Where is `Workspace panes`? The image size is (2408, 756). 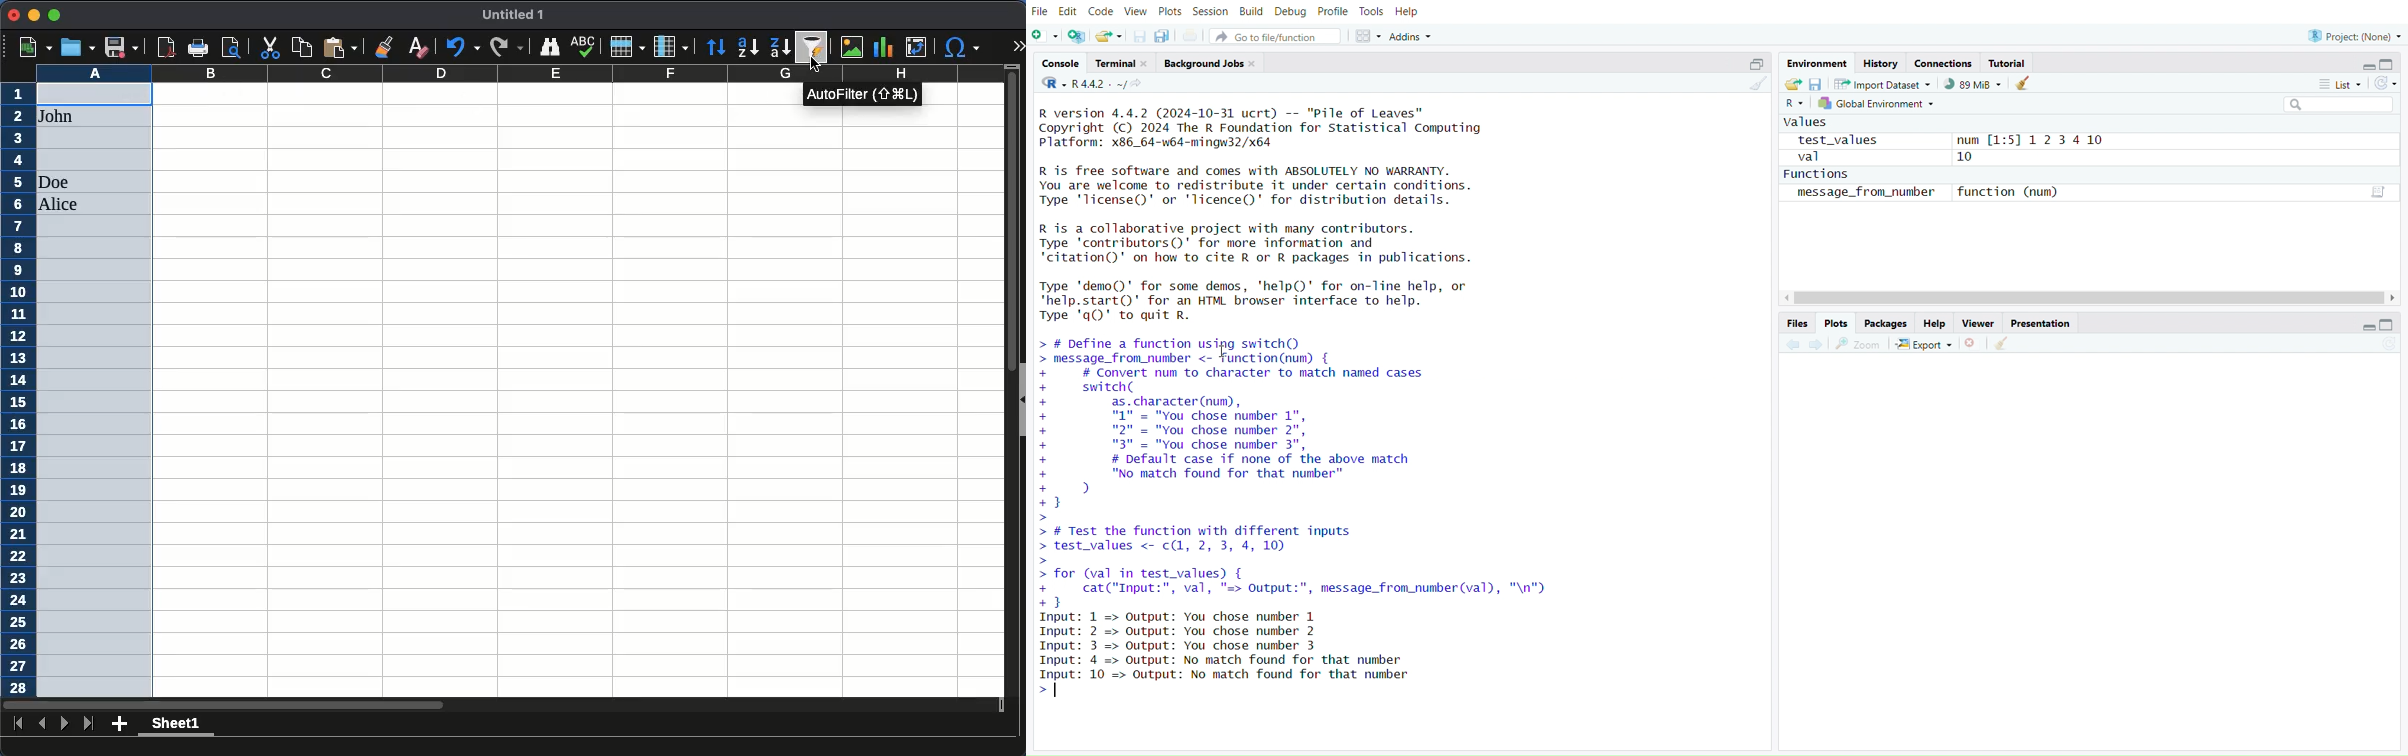 Workspace panes is located at coordinates (1367, 37).